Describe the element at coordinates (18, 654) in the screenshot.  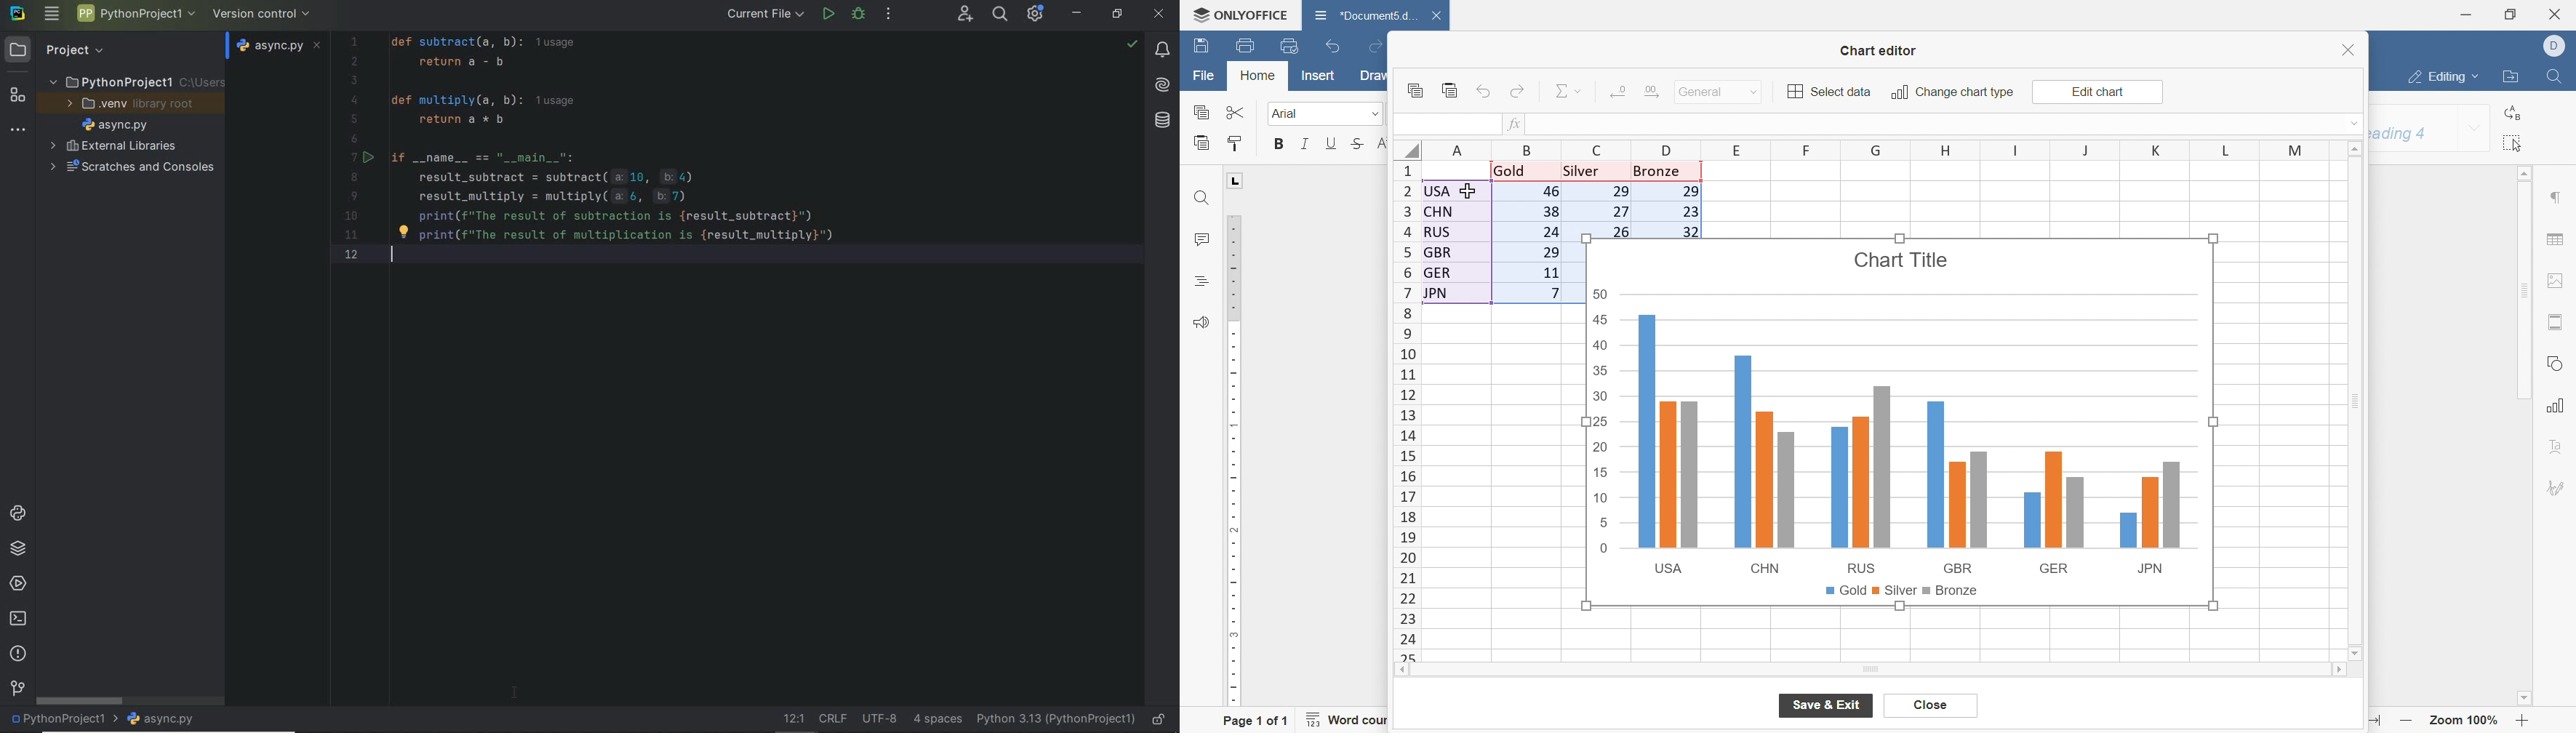
I see `problems` at that location.